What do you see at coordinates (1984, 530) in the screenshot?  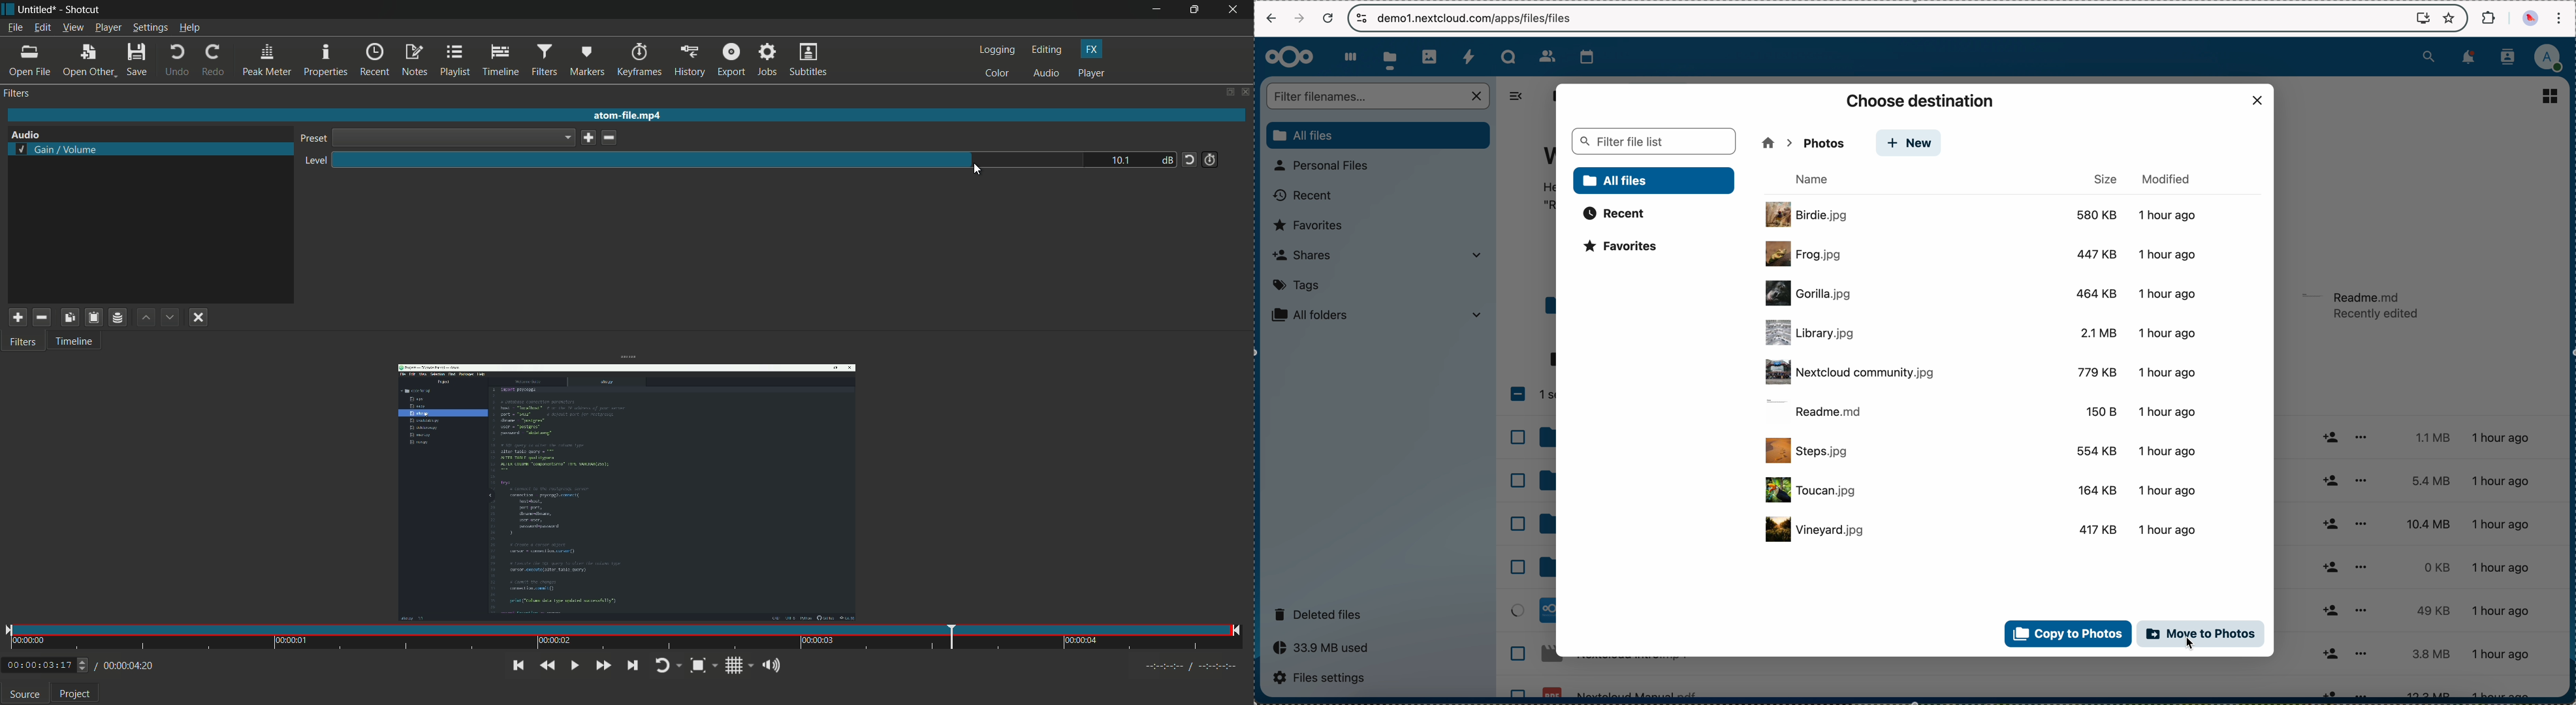 I see `file` at bounding box center [1984, 530].